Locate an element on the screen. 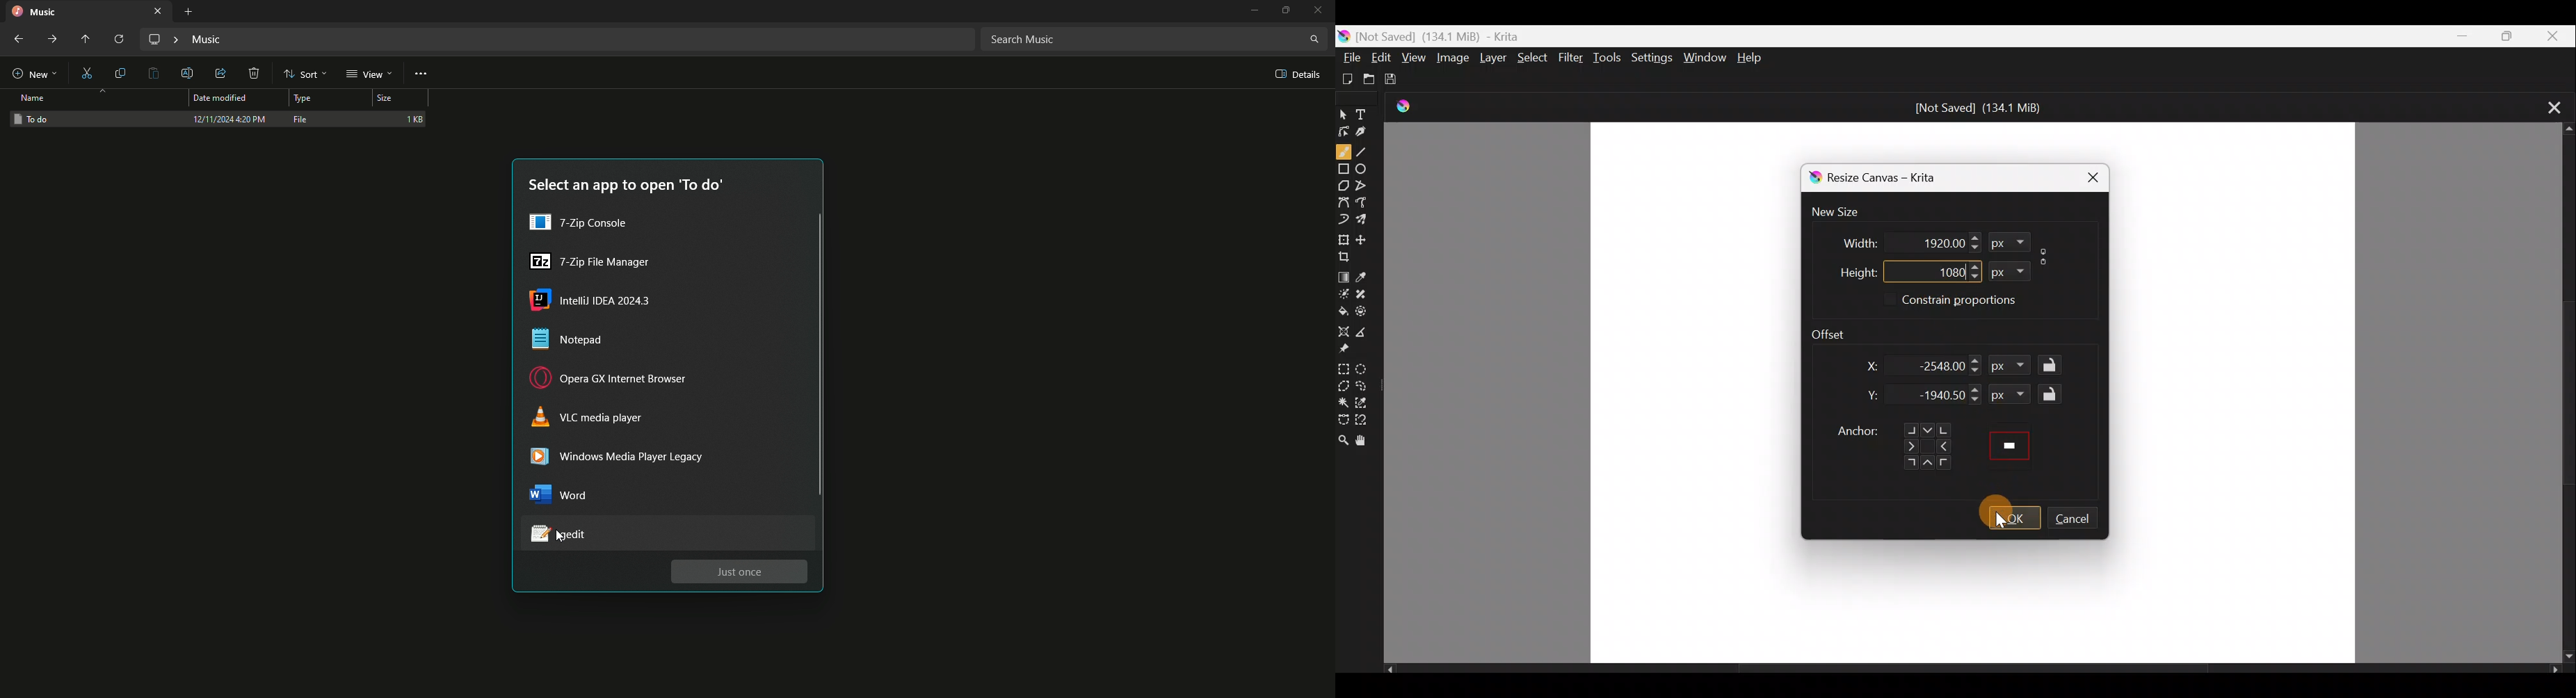 This screenshot has height=700, width=2576. Y dimension is located at coordinates (1869, 396).